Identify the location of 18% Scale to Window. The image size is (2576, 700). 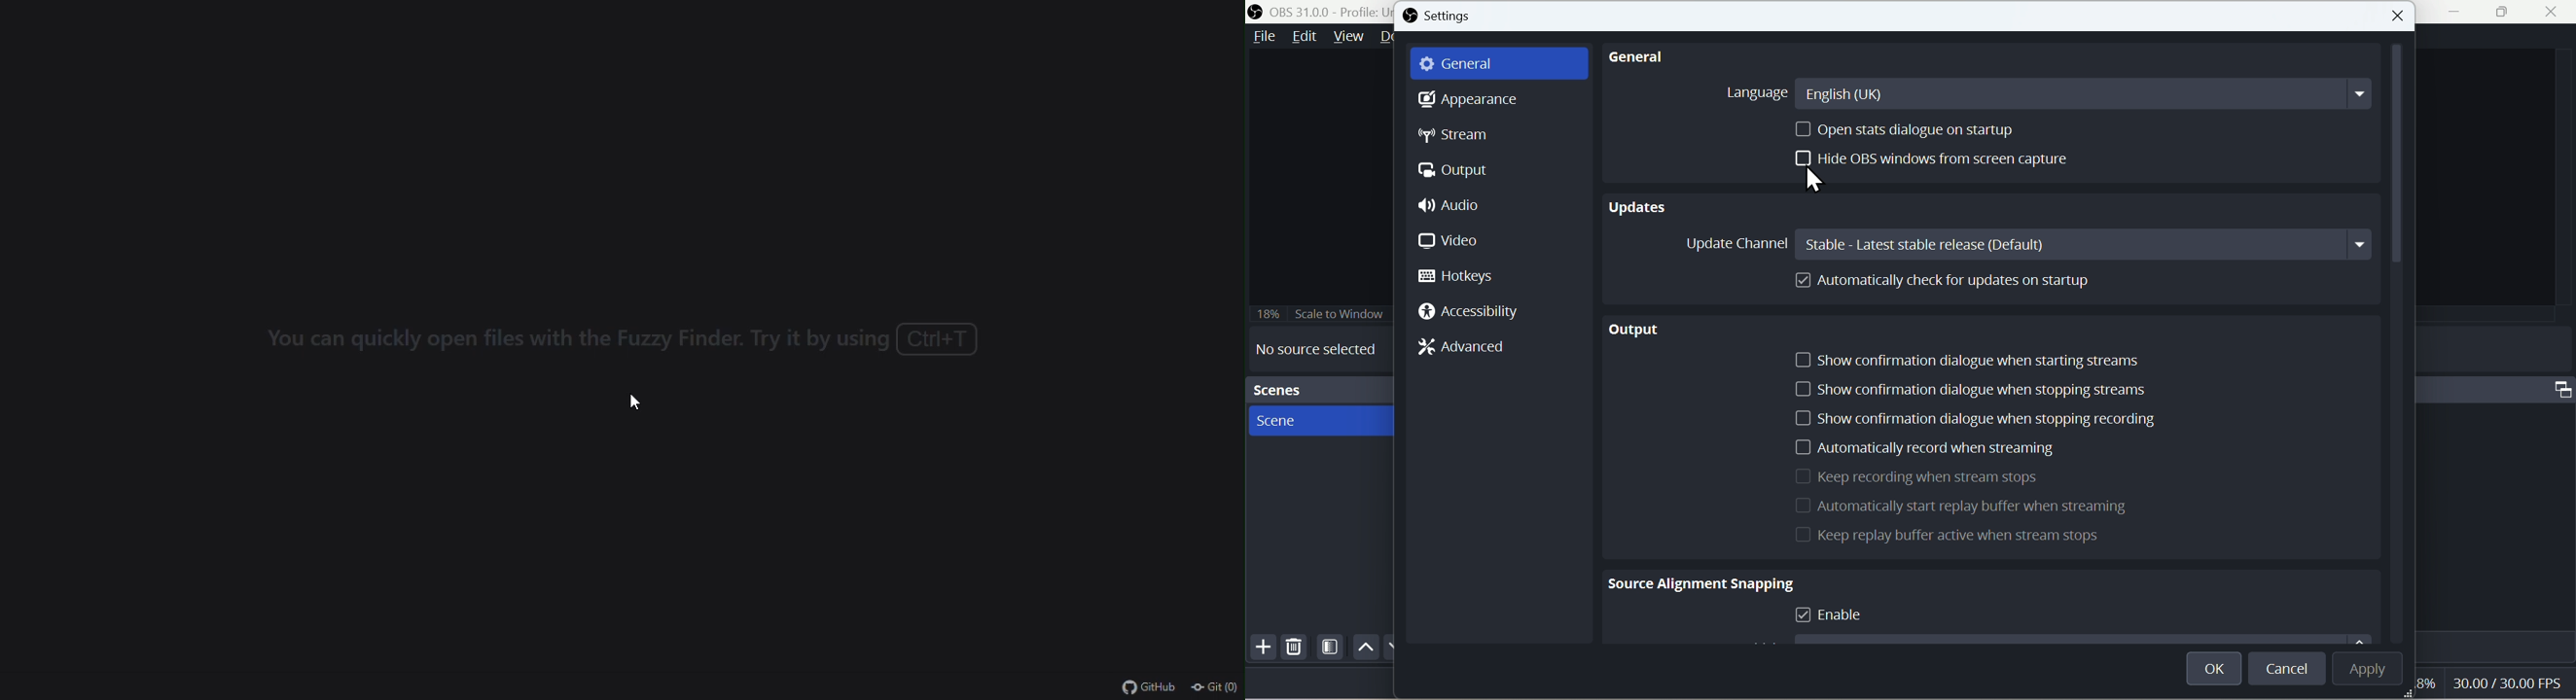
(1344, 313).